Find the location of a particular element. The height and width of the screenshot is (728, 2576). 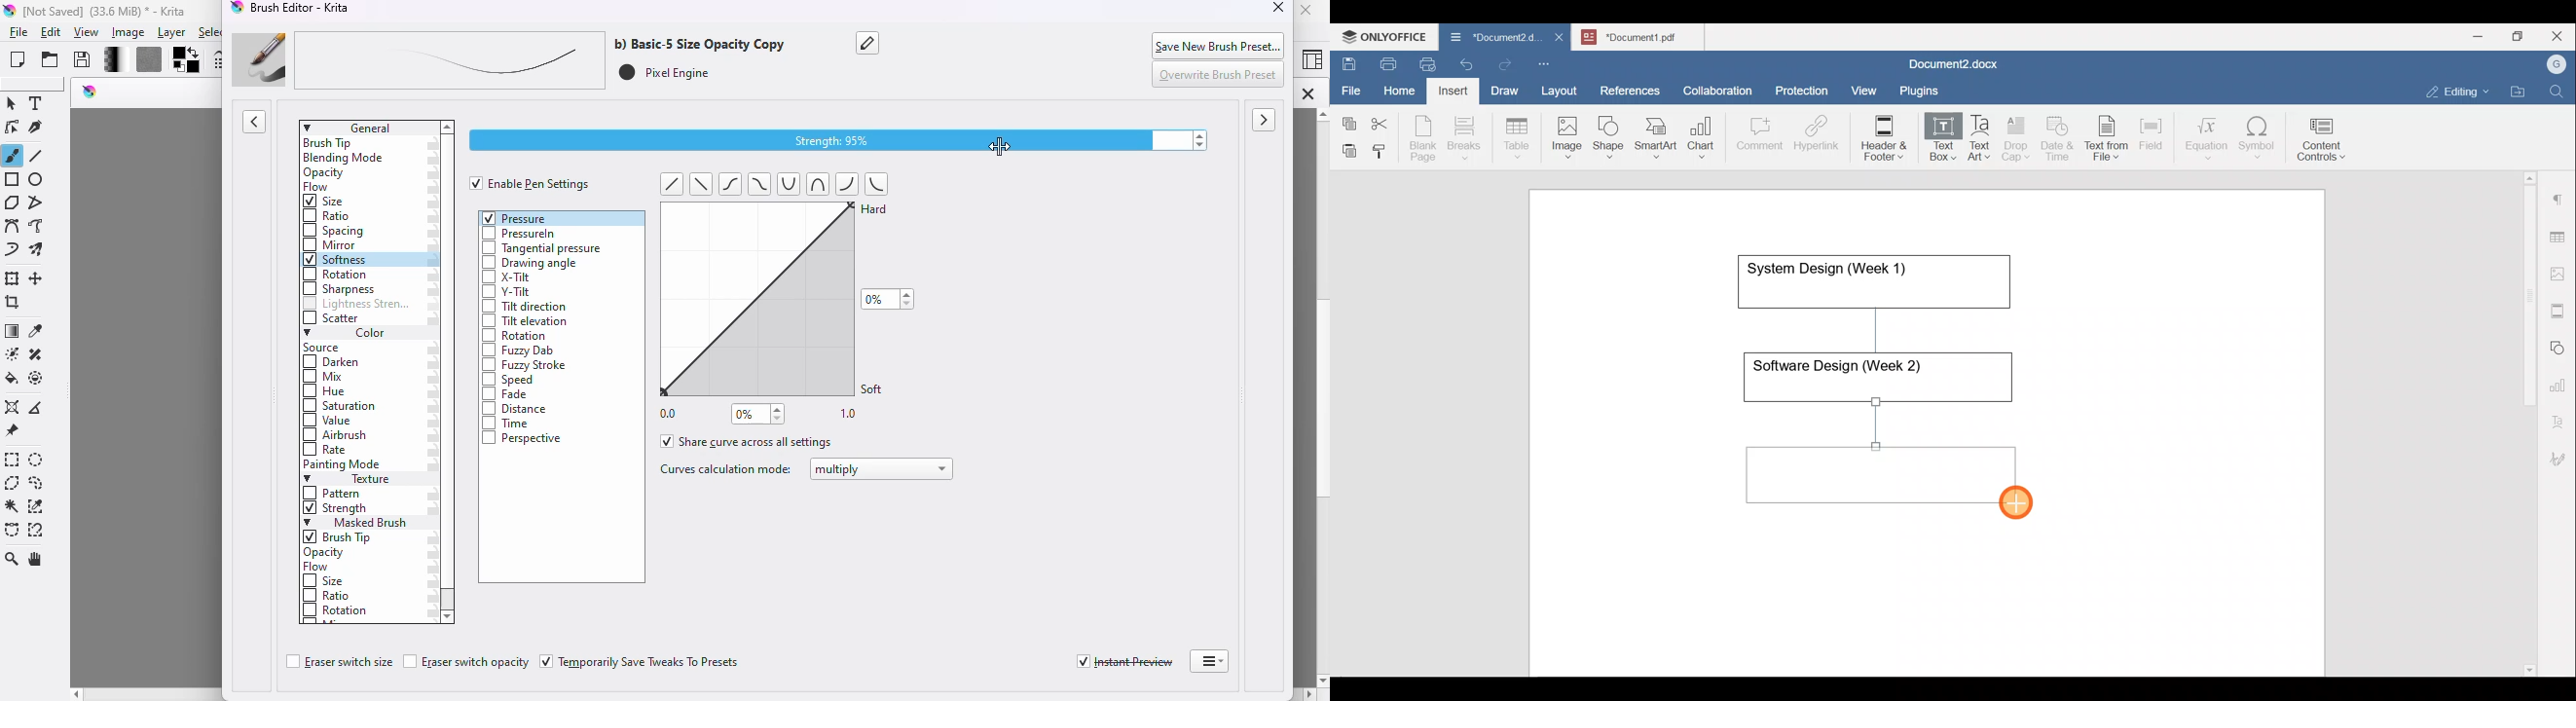

toggle showing scratchpad is located at coordinates (1265, 121).